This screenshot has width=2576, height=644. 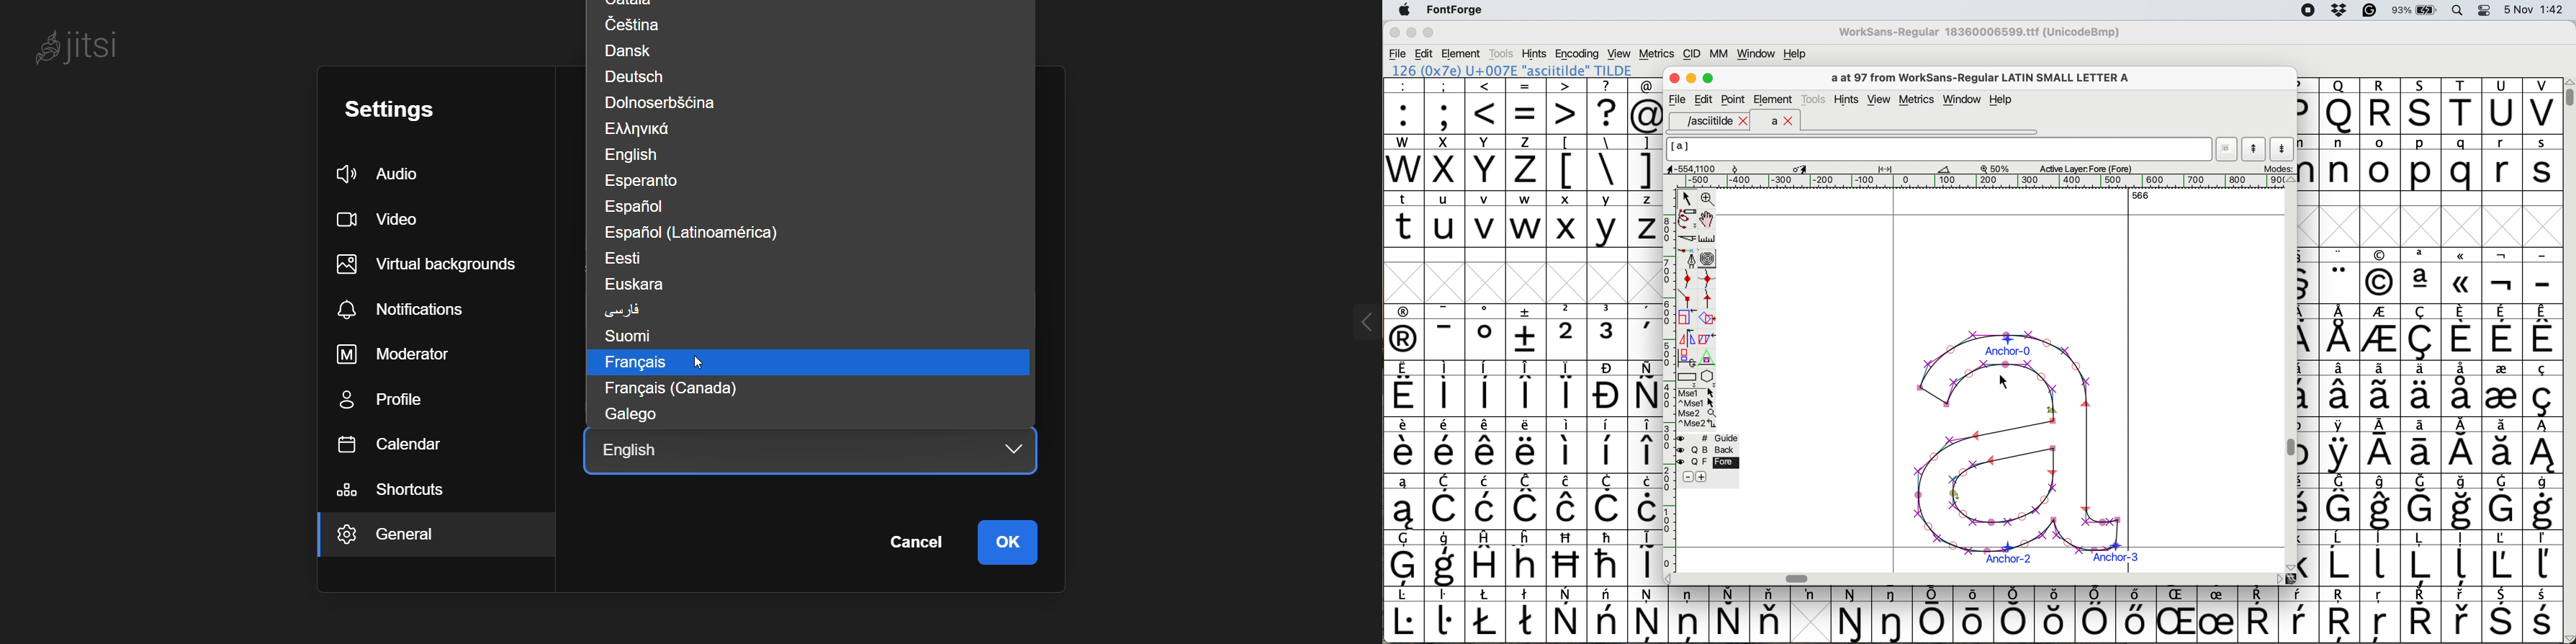 What do you see at coordinates (1445, 559) in the screenshot?
I see `symbol` at bounding box center [1445, 559].